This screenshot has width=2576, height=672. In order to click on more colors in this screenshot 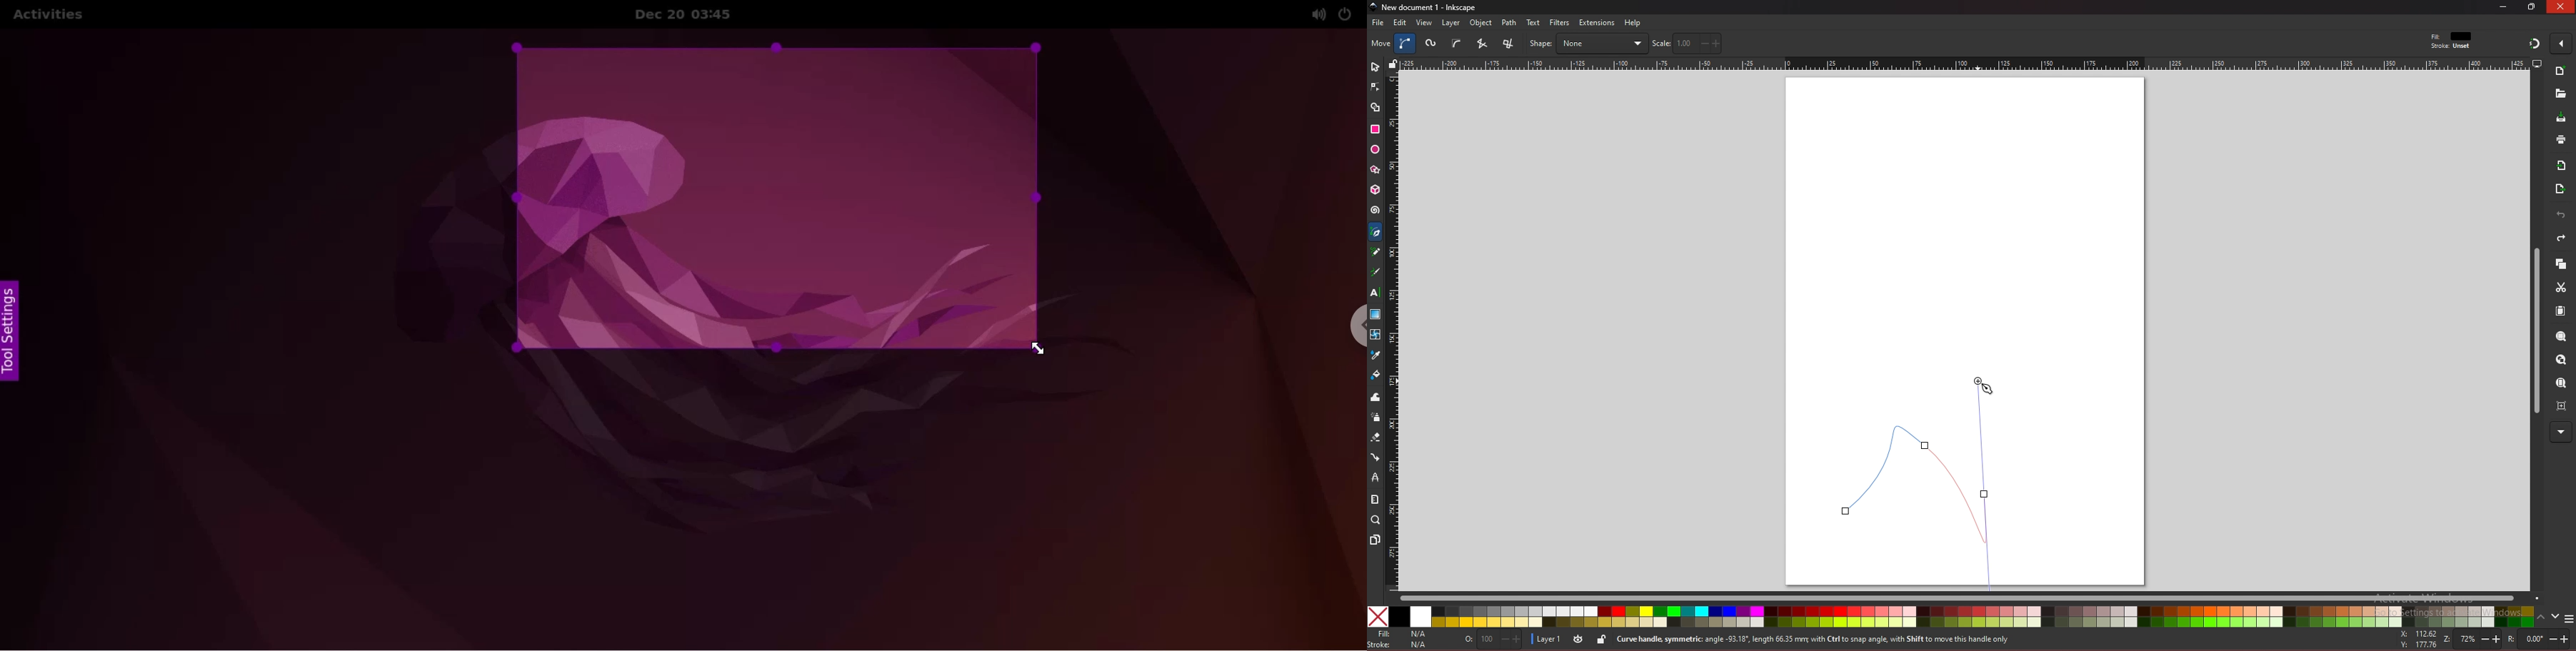, I will do `click(2569, 620)`.